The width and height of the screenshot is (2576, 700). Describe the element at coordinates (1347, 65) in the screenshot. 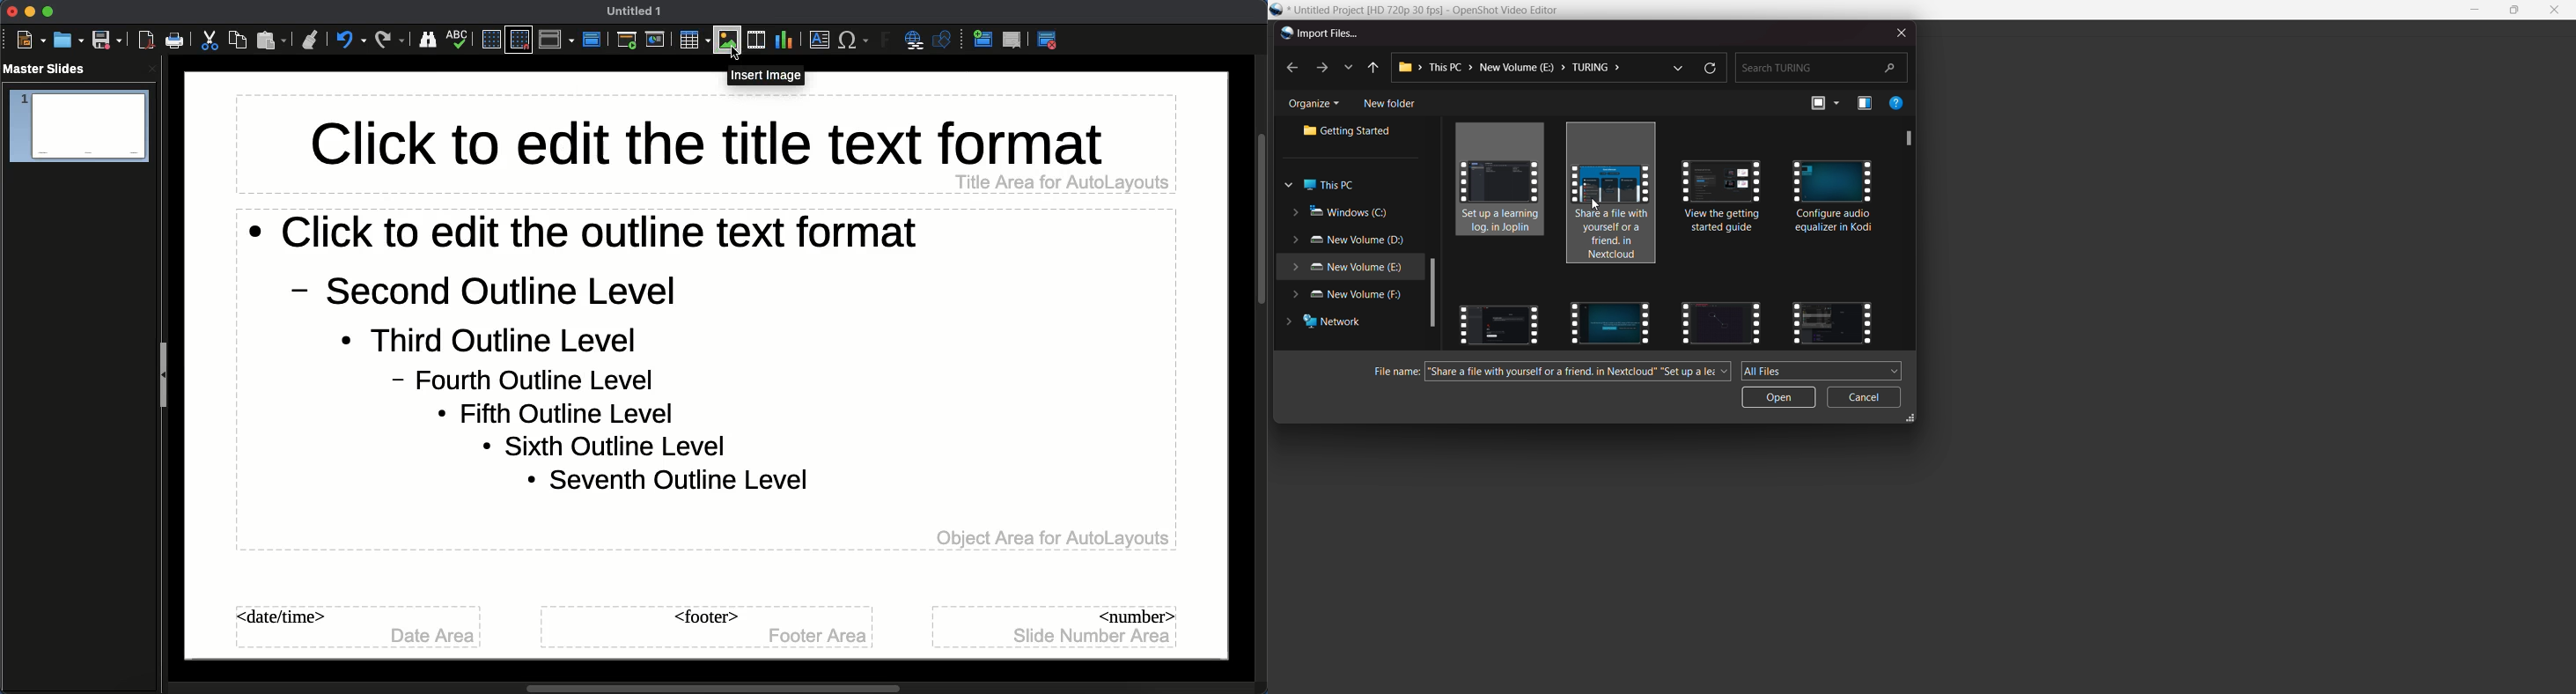

I see `list` at that location.